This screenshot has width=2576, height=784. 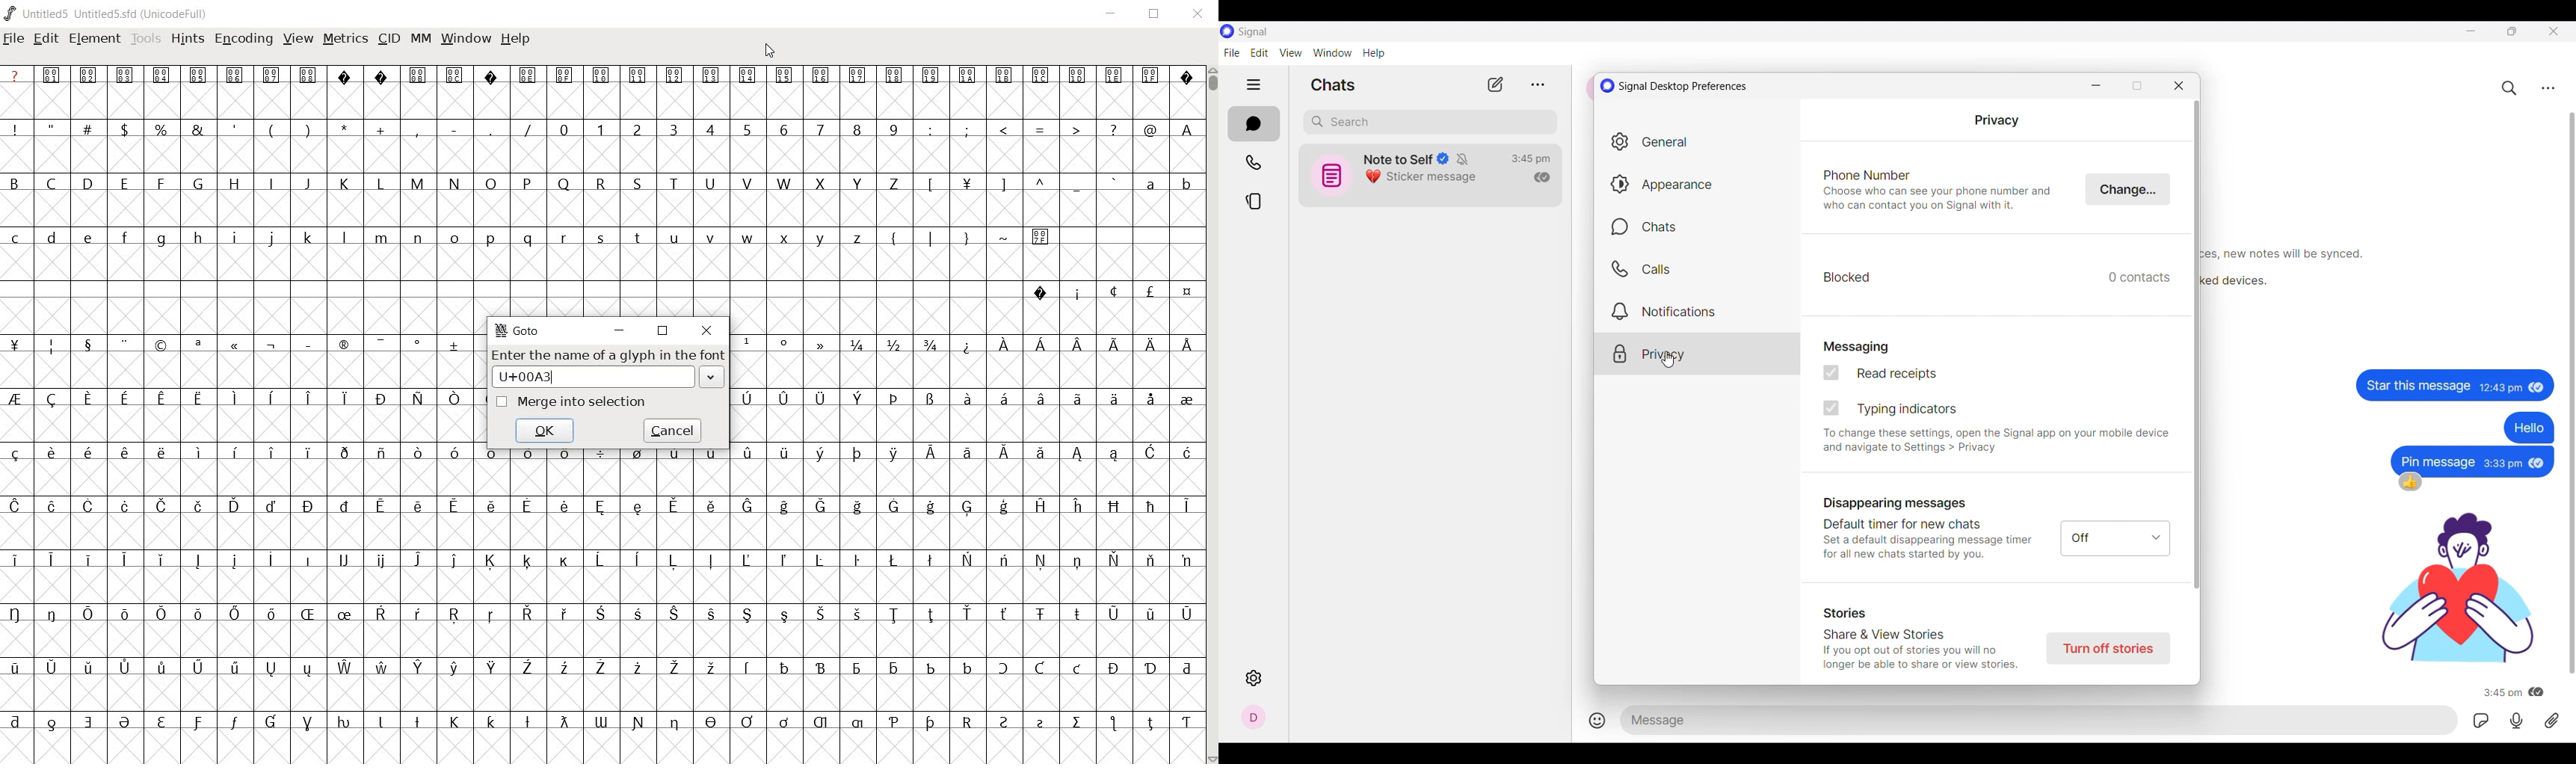 What do you see at coordinates (1077, 507) in the screenshot?
I see `Symbol` at bounding box center [1077, 507].